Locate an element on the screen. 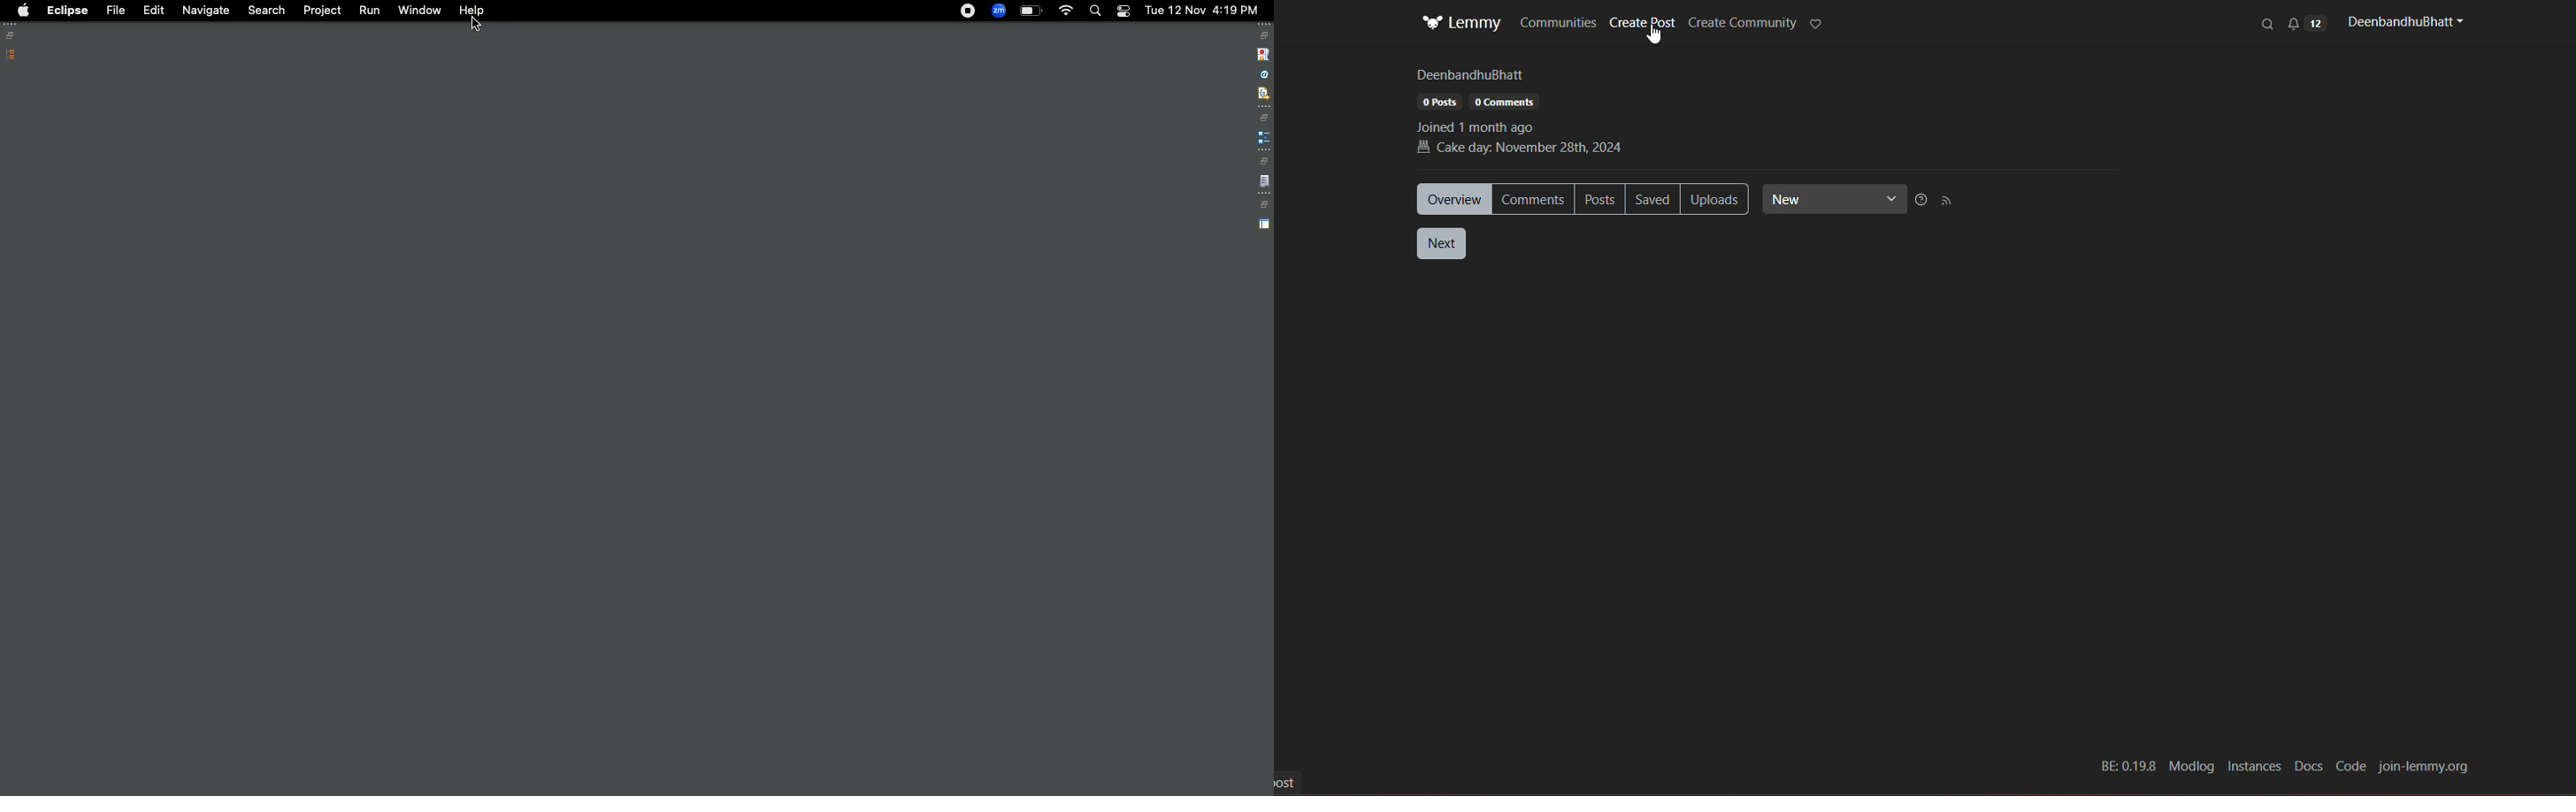  highlight is located at coordinates (1818, 25).